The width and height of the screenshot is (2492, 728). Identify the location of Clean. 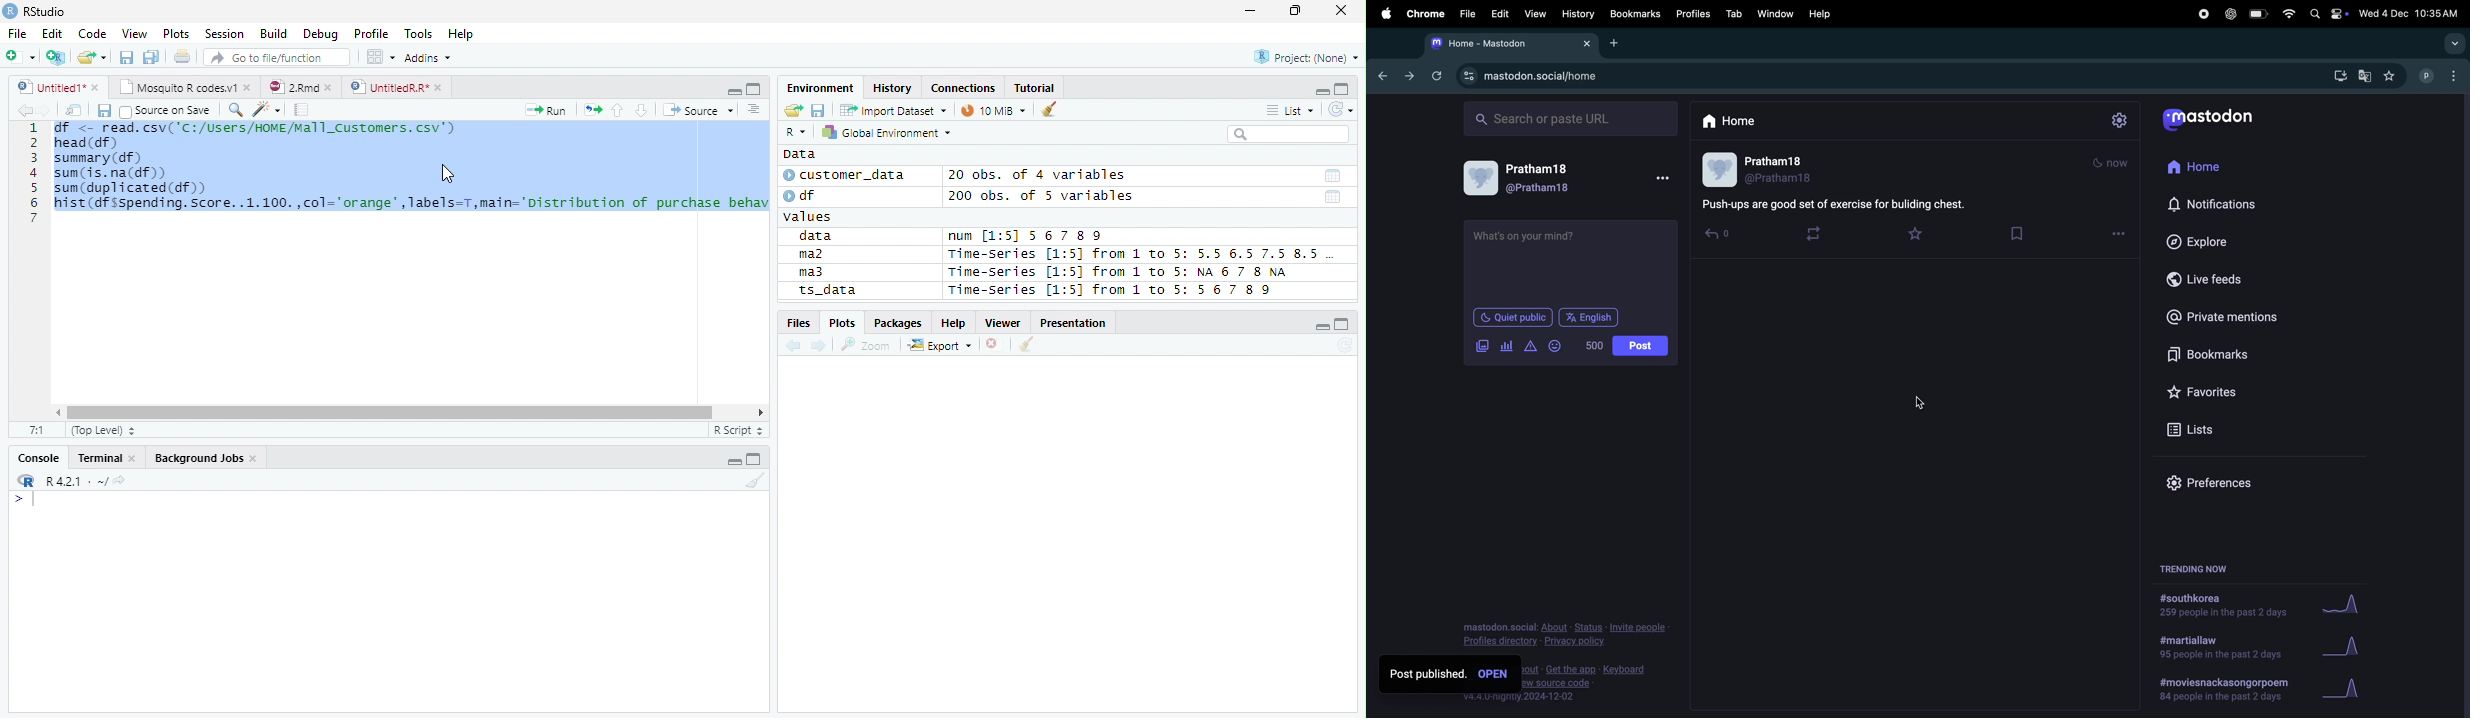
(1027, 344).